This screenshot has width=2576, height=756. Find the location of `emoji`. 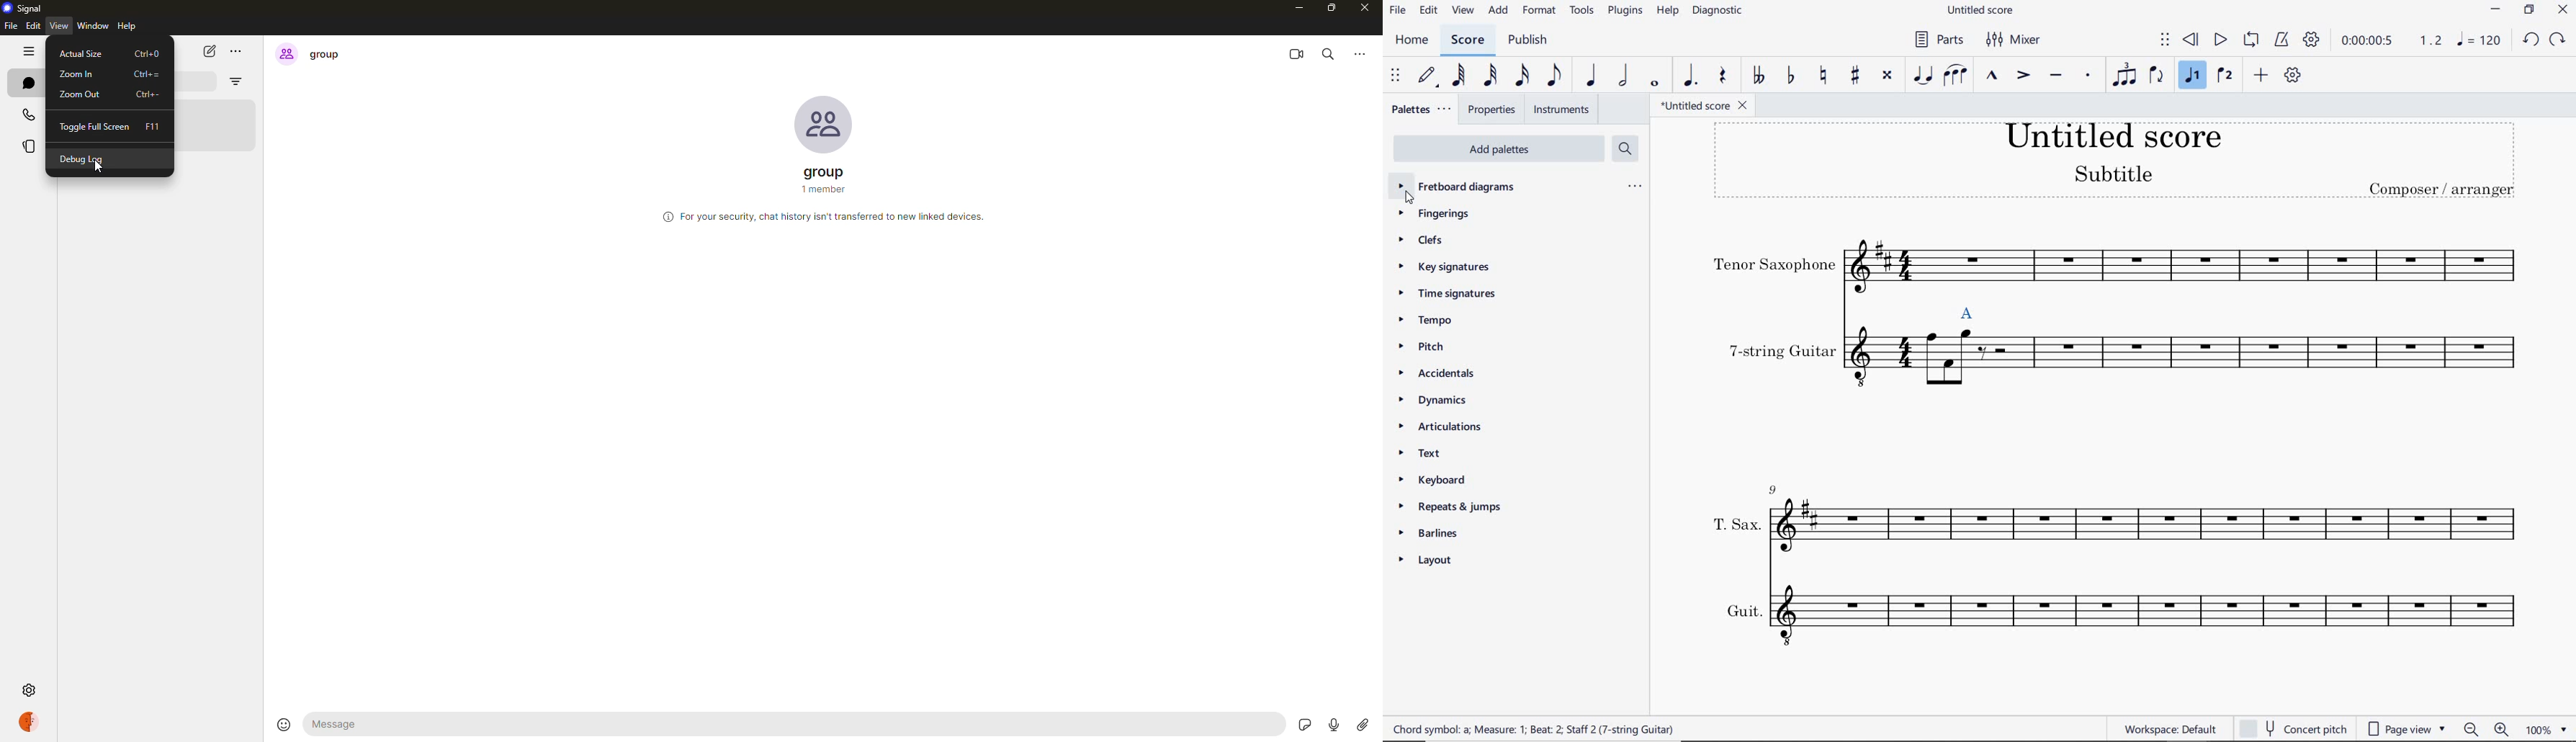

emoji is located at coordinates (282, 723).